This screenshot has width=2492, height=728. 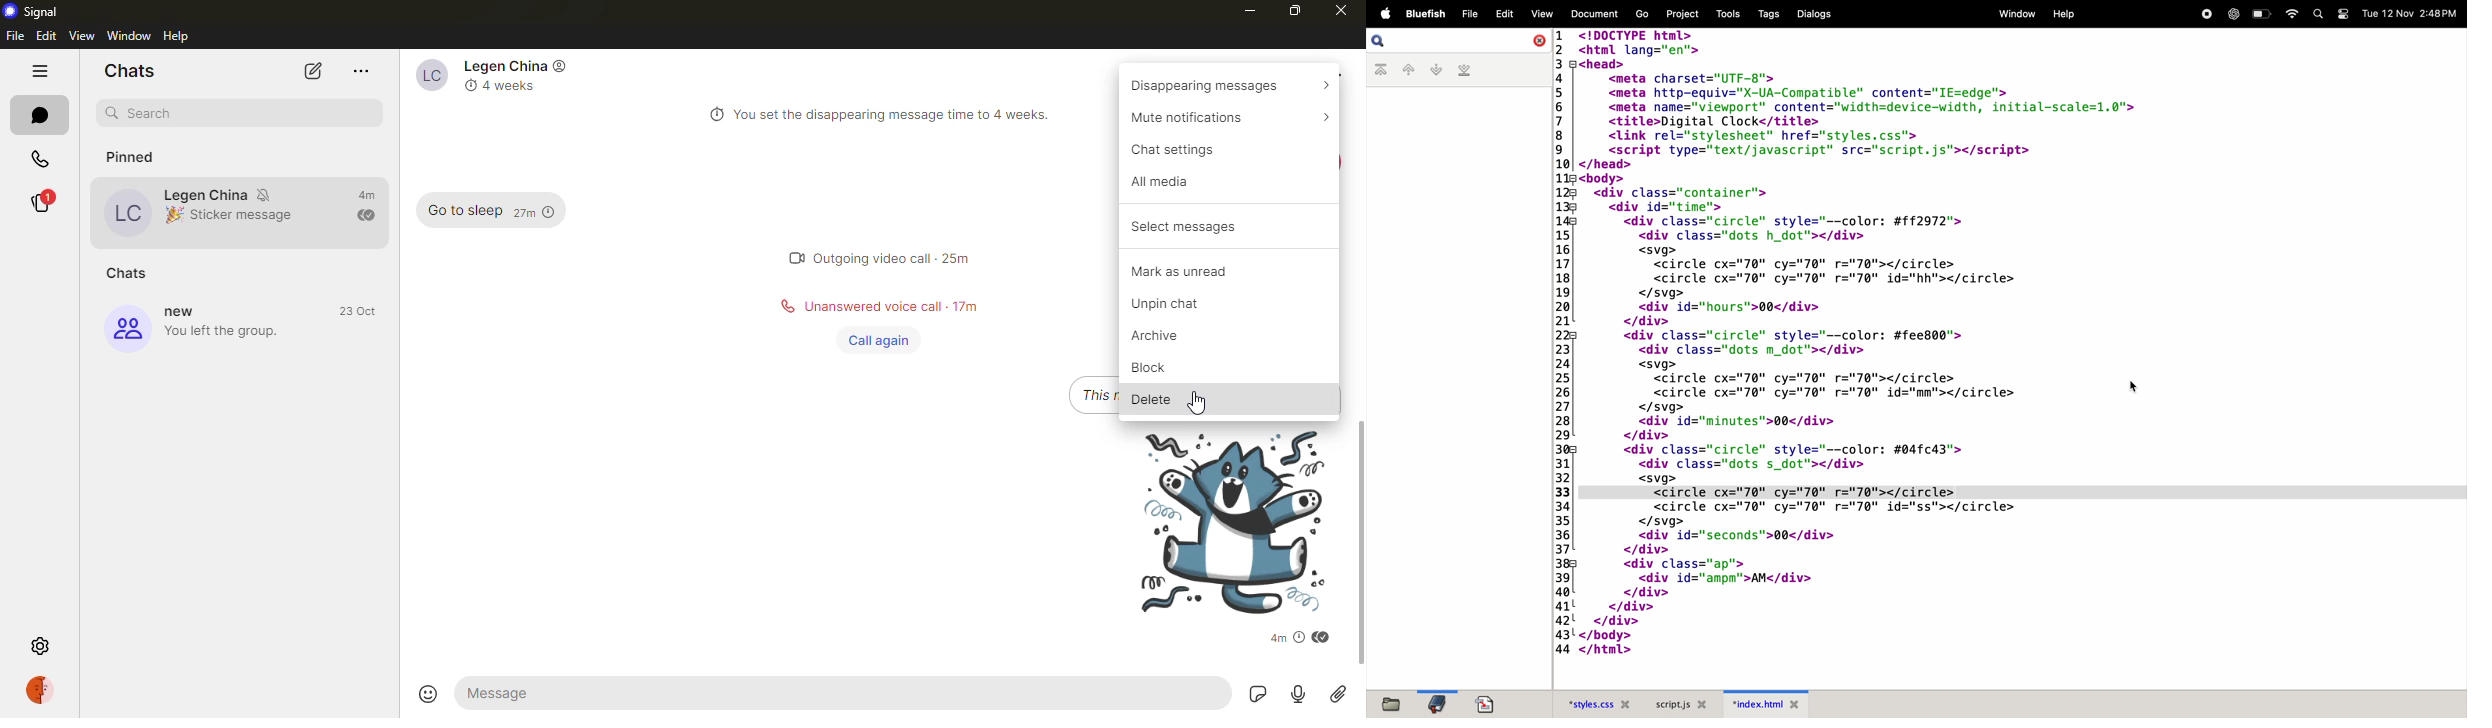 I want to click on file, so click(x=1468, y=14).